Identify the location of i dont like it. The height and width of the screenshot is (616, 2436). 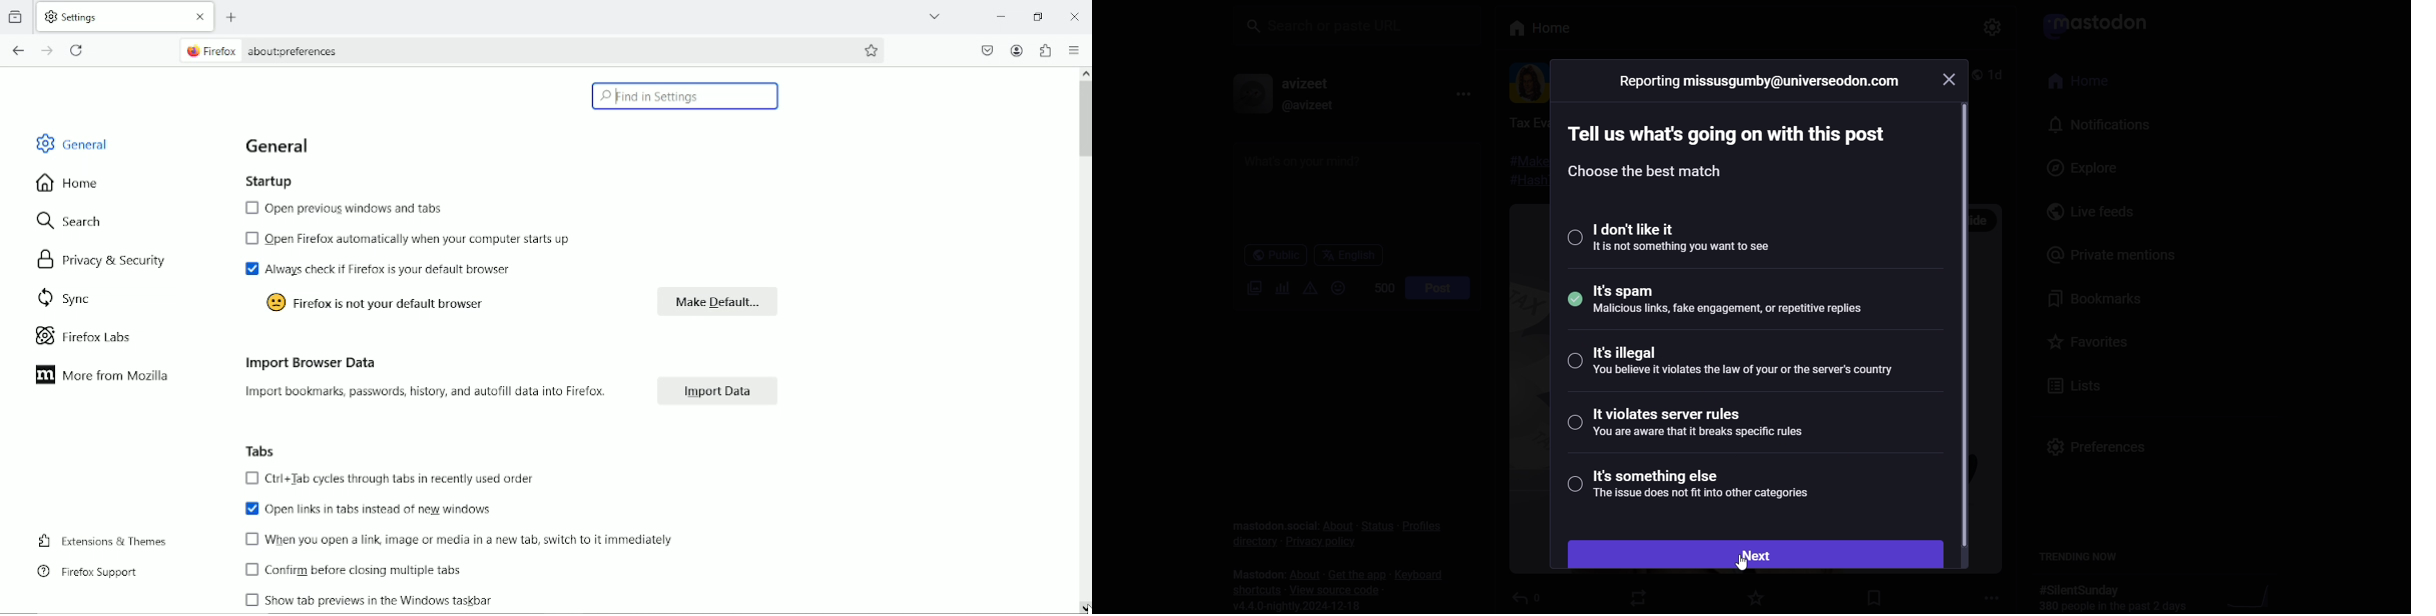
(1684, 236).